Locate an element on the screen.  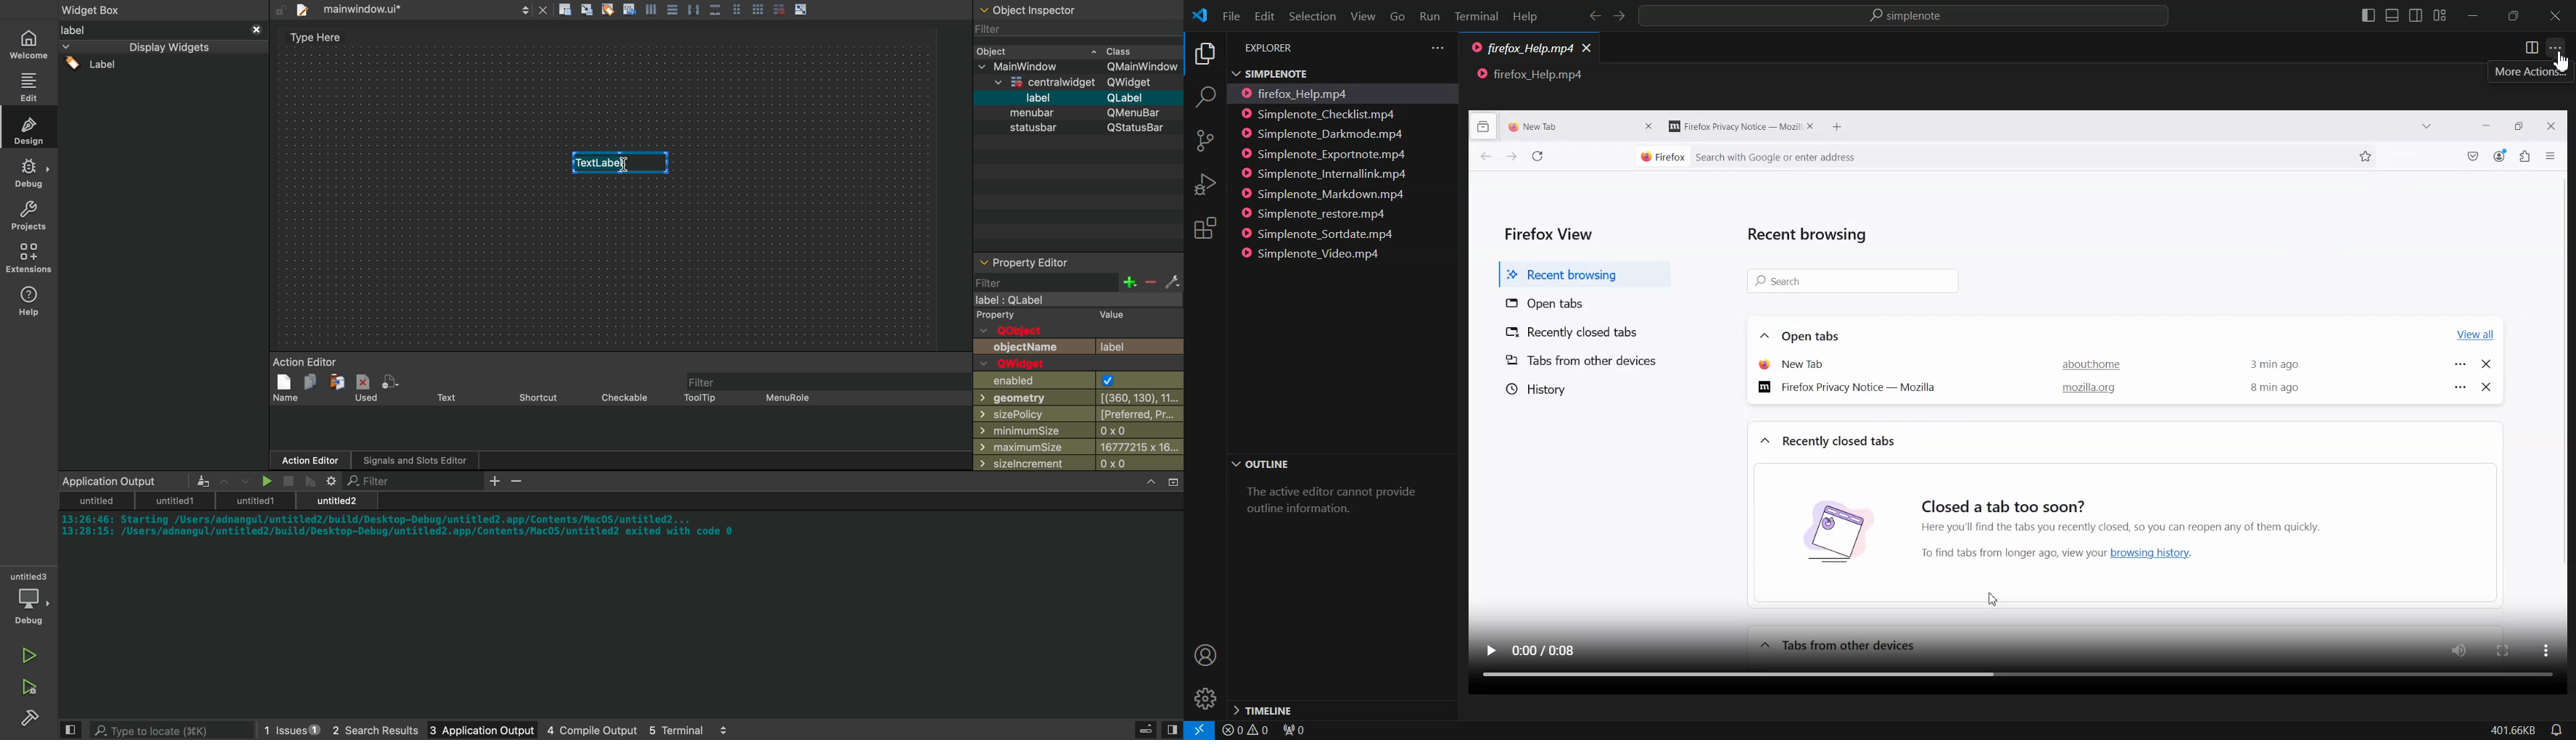
Minimize is located at coordinates (2472, 17).